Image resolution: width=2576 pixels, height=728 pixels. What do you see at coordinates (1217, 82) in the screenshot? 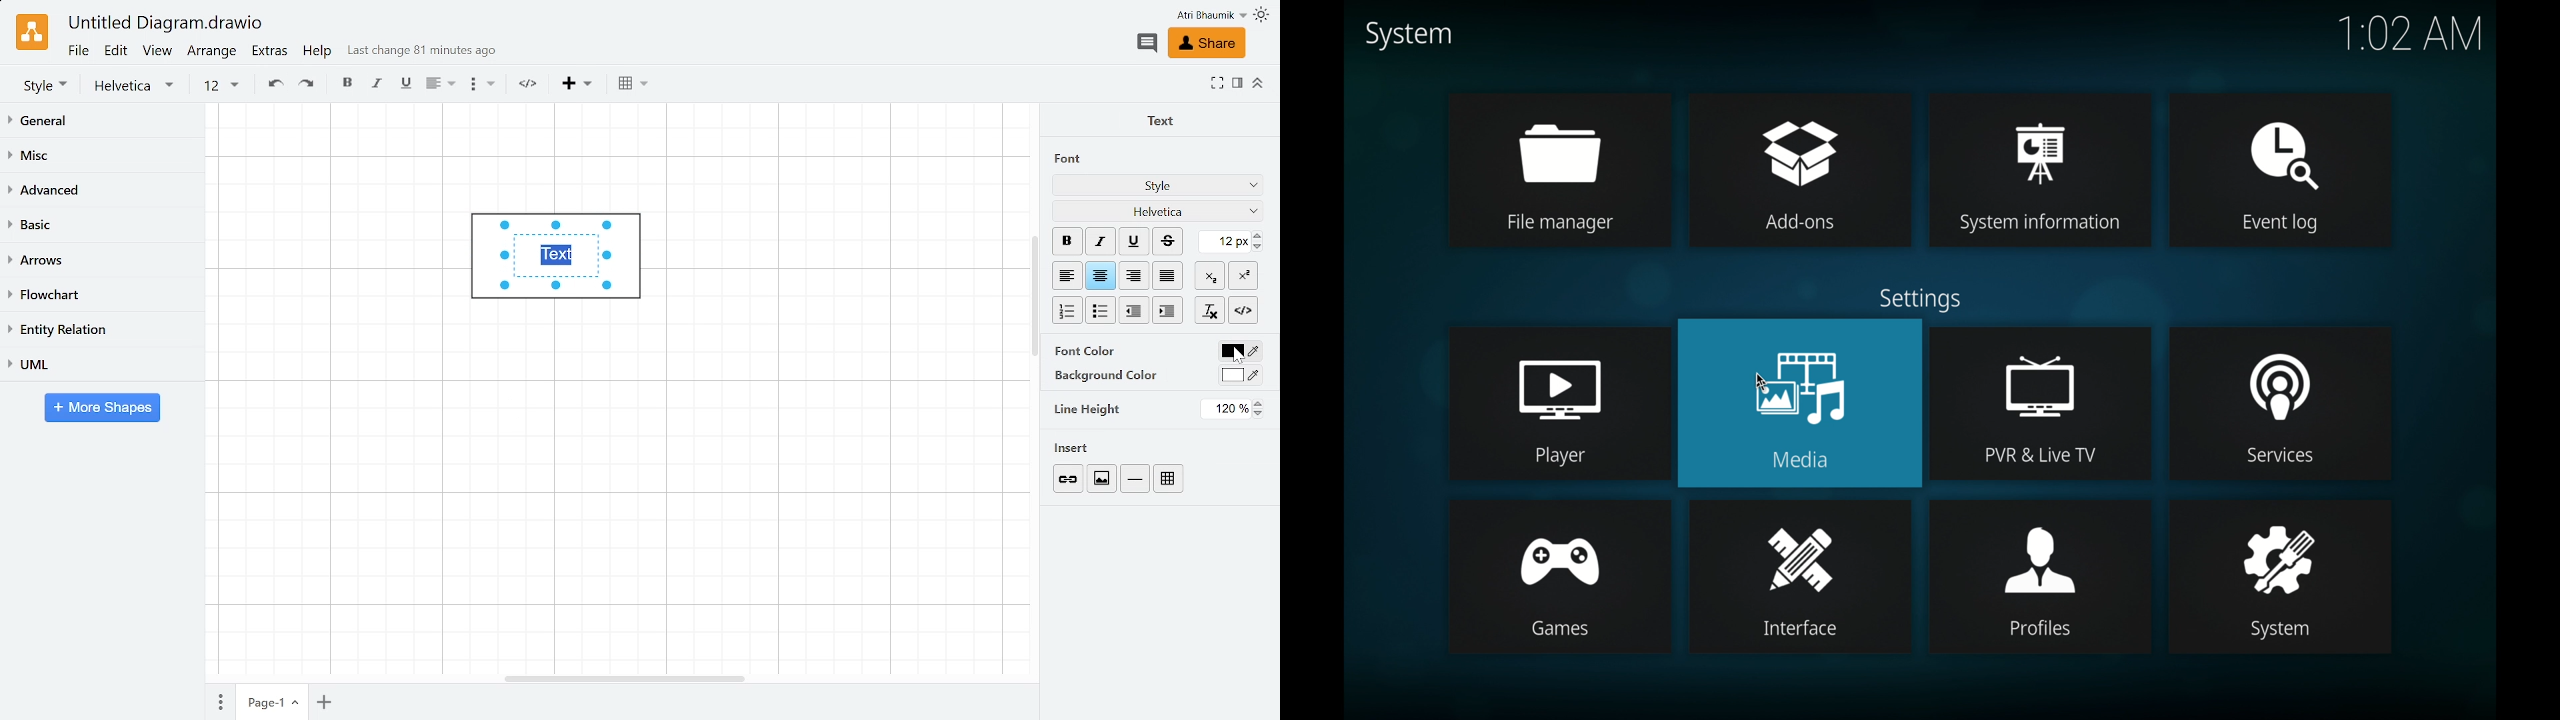
I see `Expand` at bounding box center [1217, 82].